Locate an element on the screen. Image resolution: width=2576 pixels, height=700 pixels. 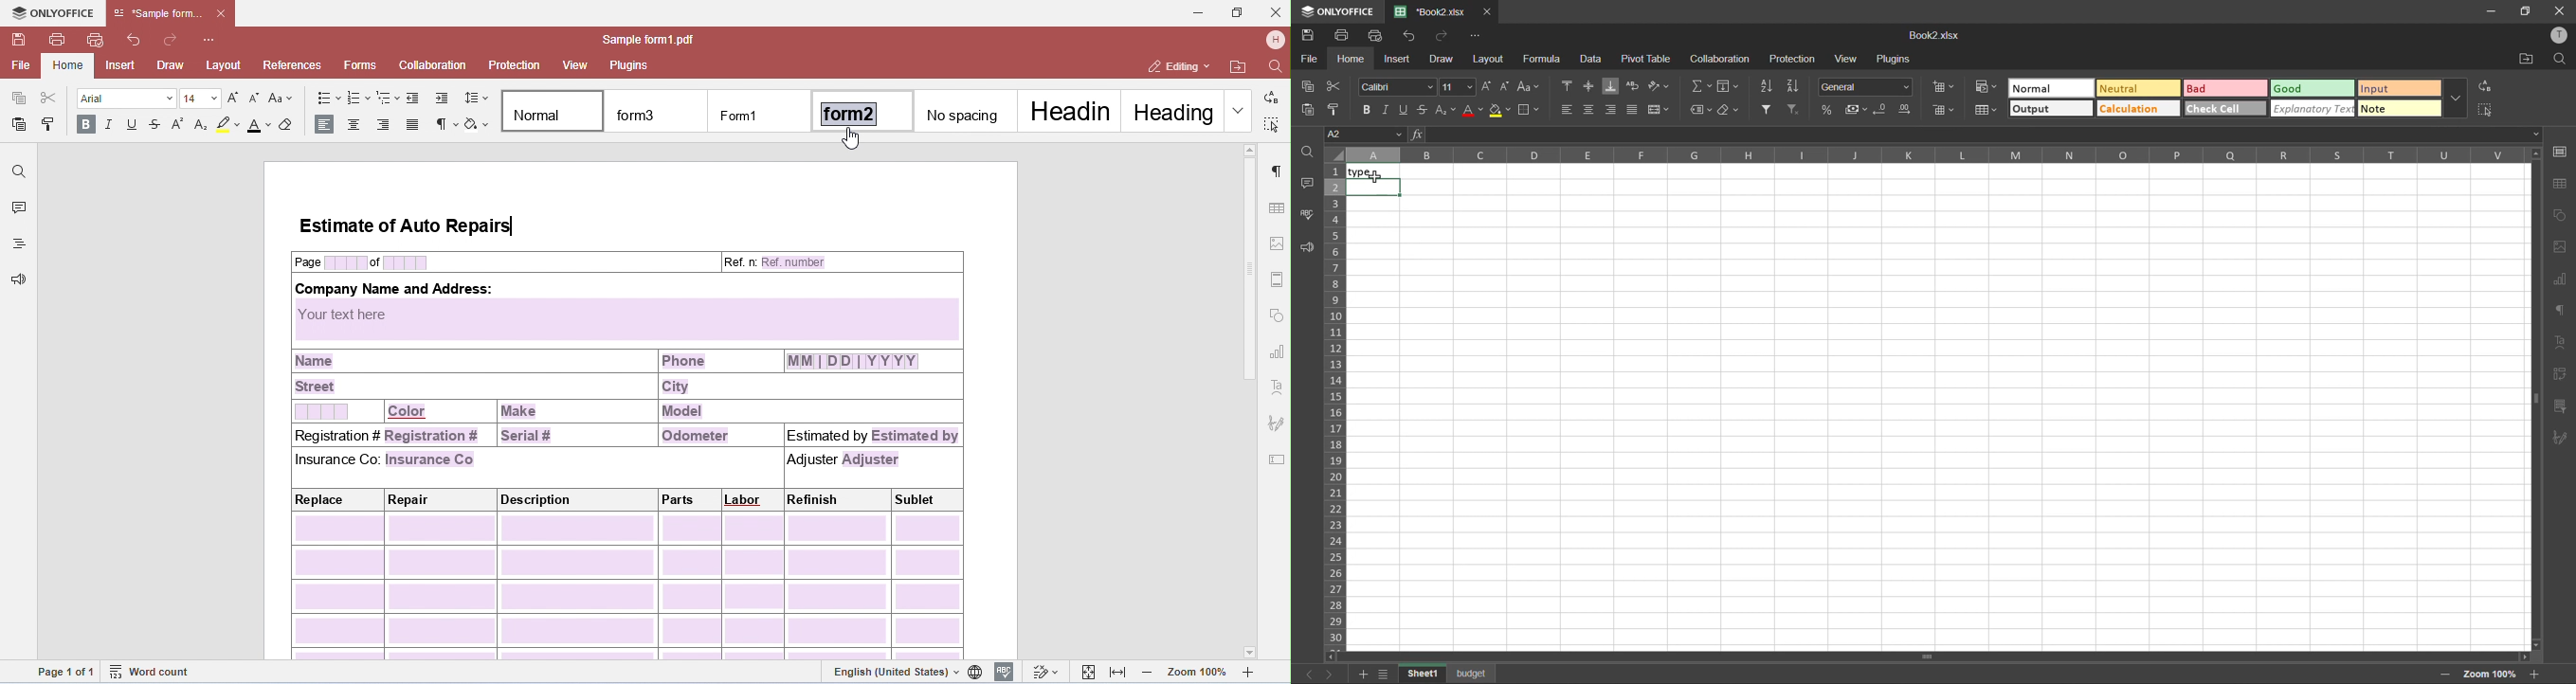
font style is located at coordinates (1395, 88).